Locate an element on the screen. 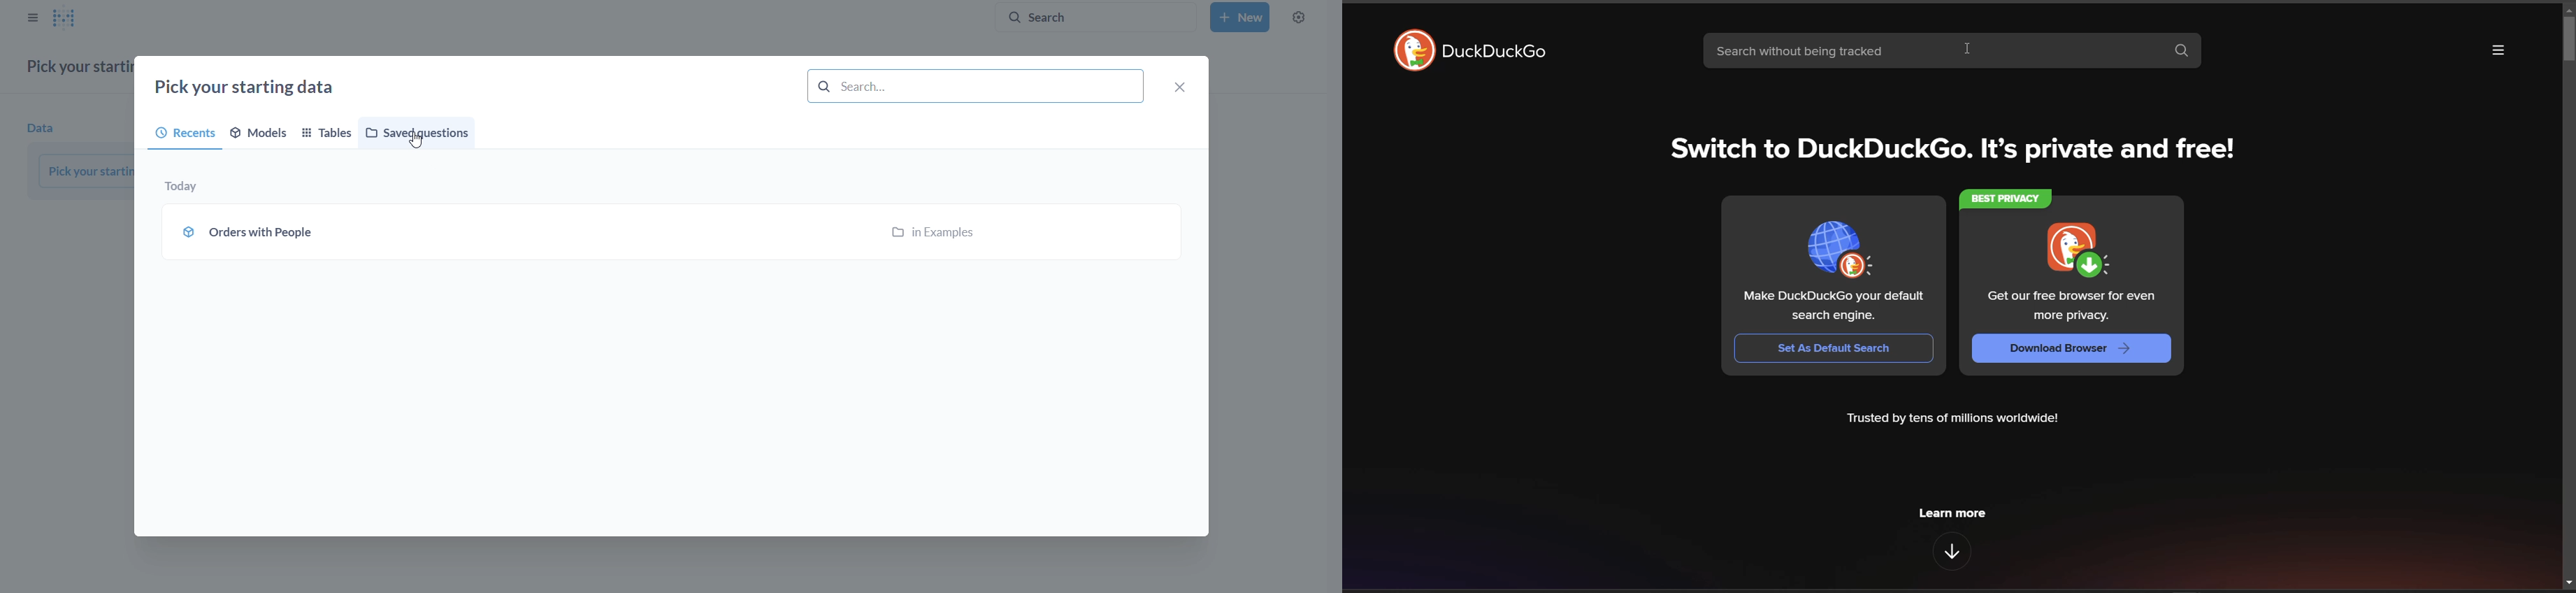  Data is located at coordinates (44, 129).